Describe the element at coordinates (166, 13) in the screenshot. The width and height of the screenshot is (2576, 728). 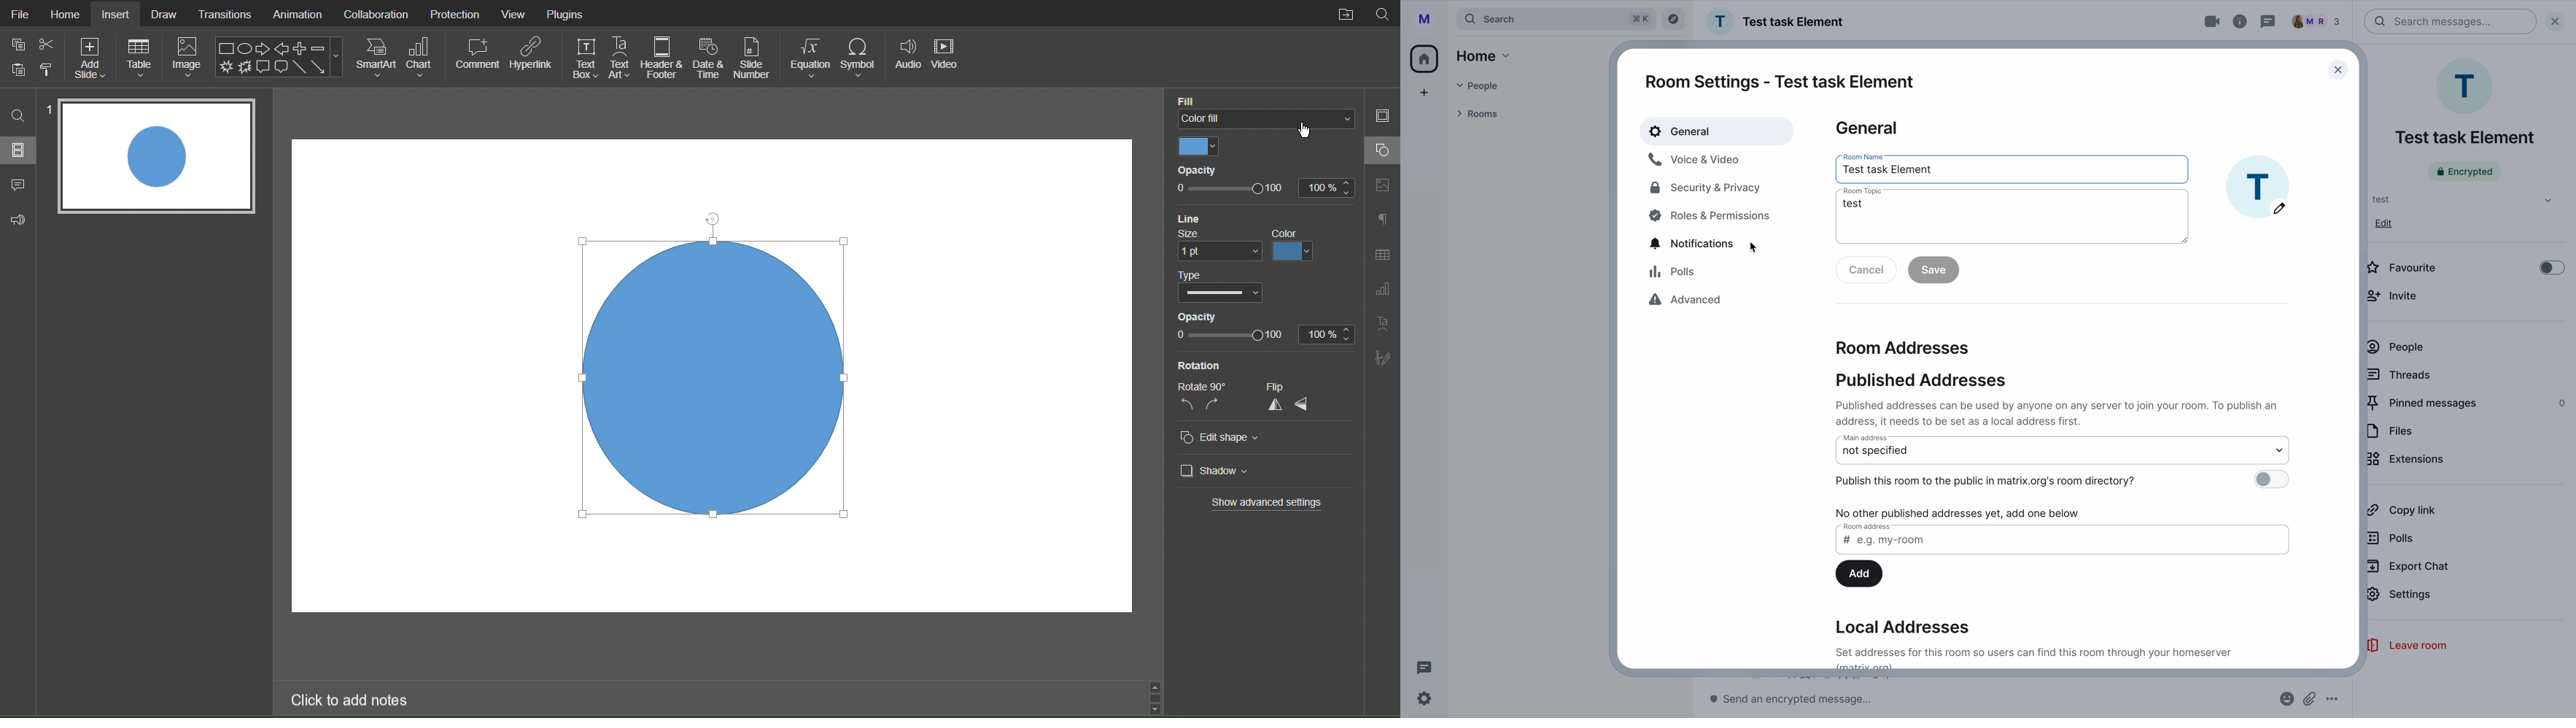
I see `Draw` at that location.